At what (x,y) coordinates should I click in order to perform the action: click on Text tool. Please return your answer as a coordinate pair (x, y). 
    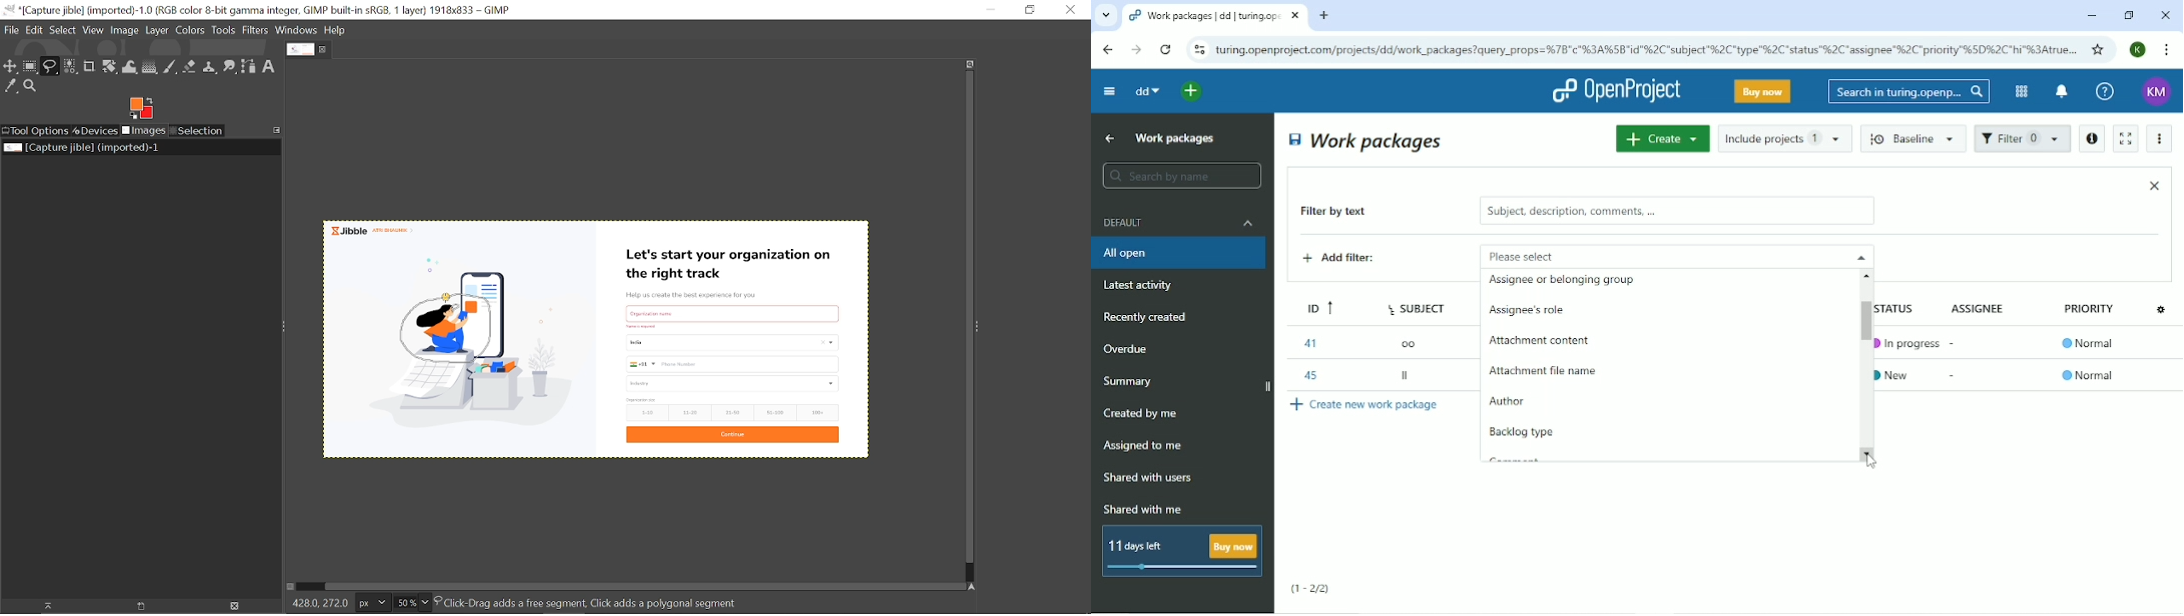
    Looking at the image, I should click on (269, 67).